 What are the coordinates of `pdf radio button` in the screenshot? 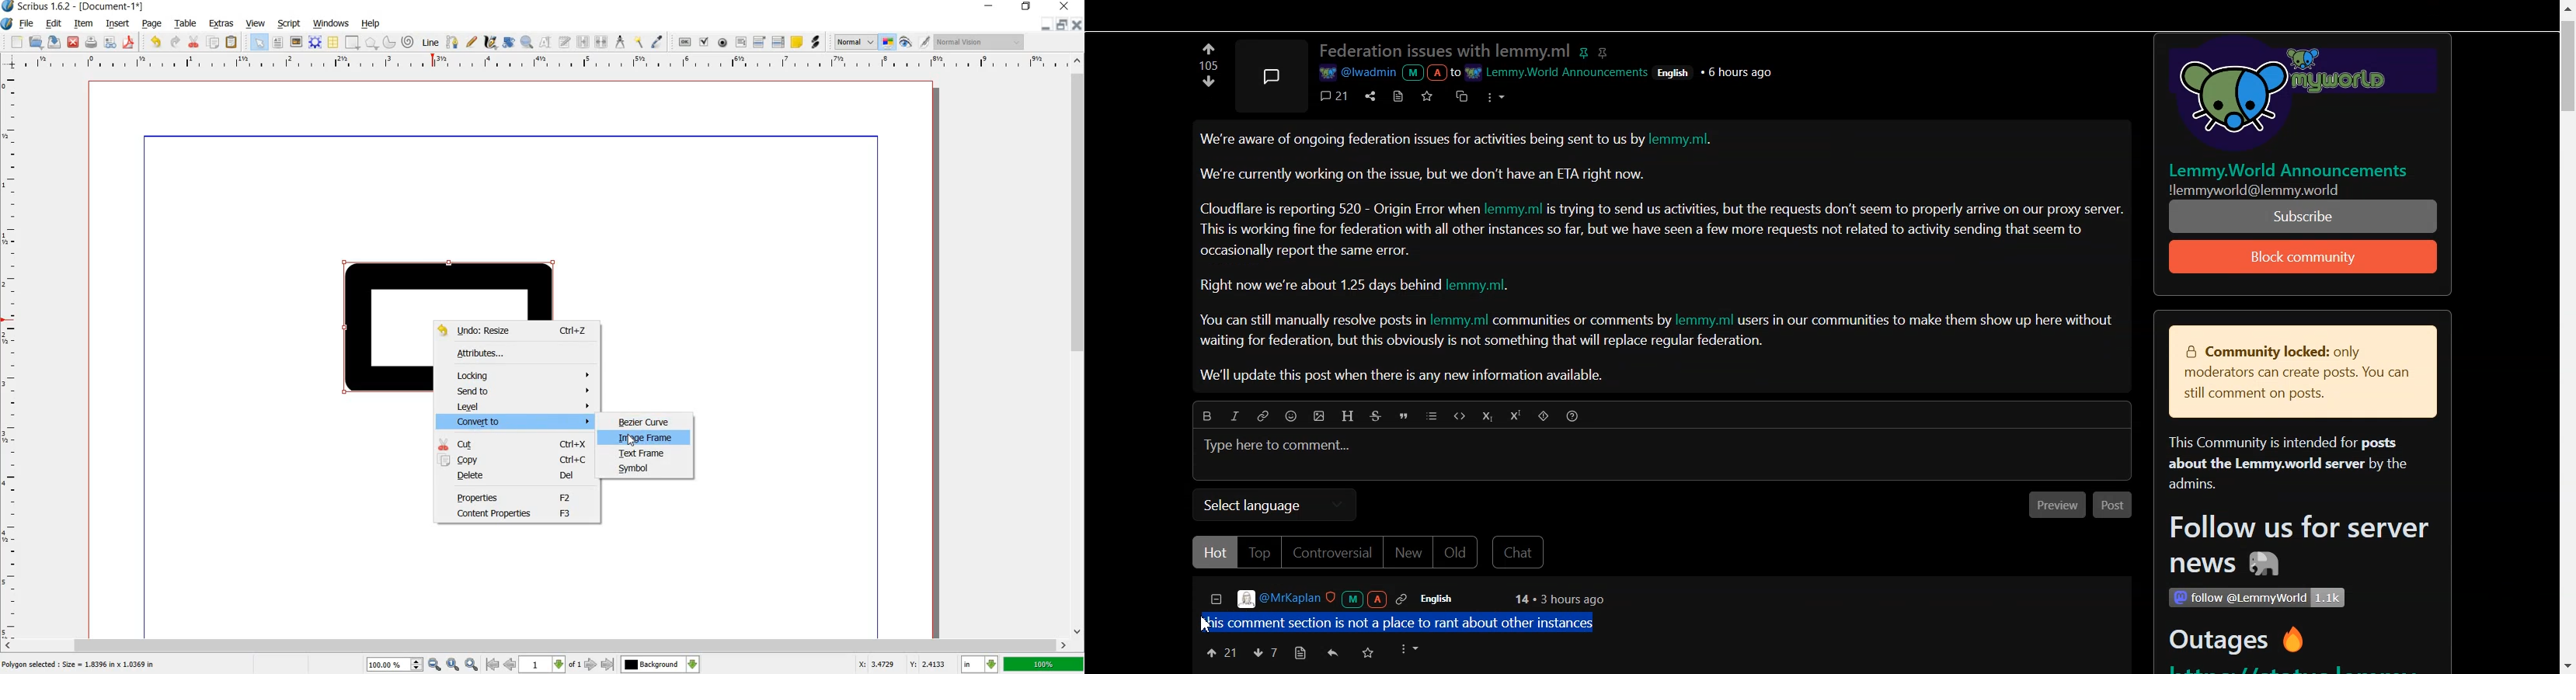 It's located at (724, 43).